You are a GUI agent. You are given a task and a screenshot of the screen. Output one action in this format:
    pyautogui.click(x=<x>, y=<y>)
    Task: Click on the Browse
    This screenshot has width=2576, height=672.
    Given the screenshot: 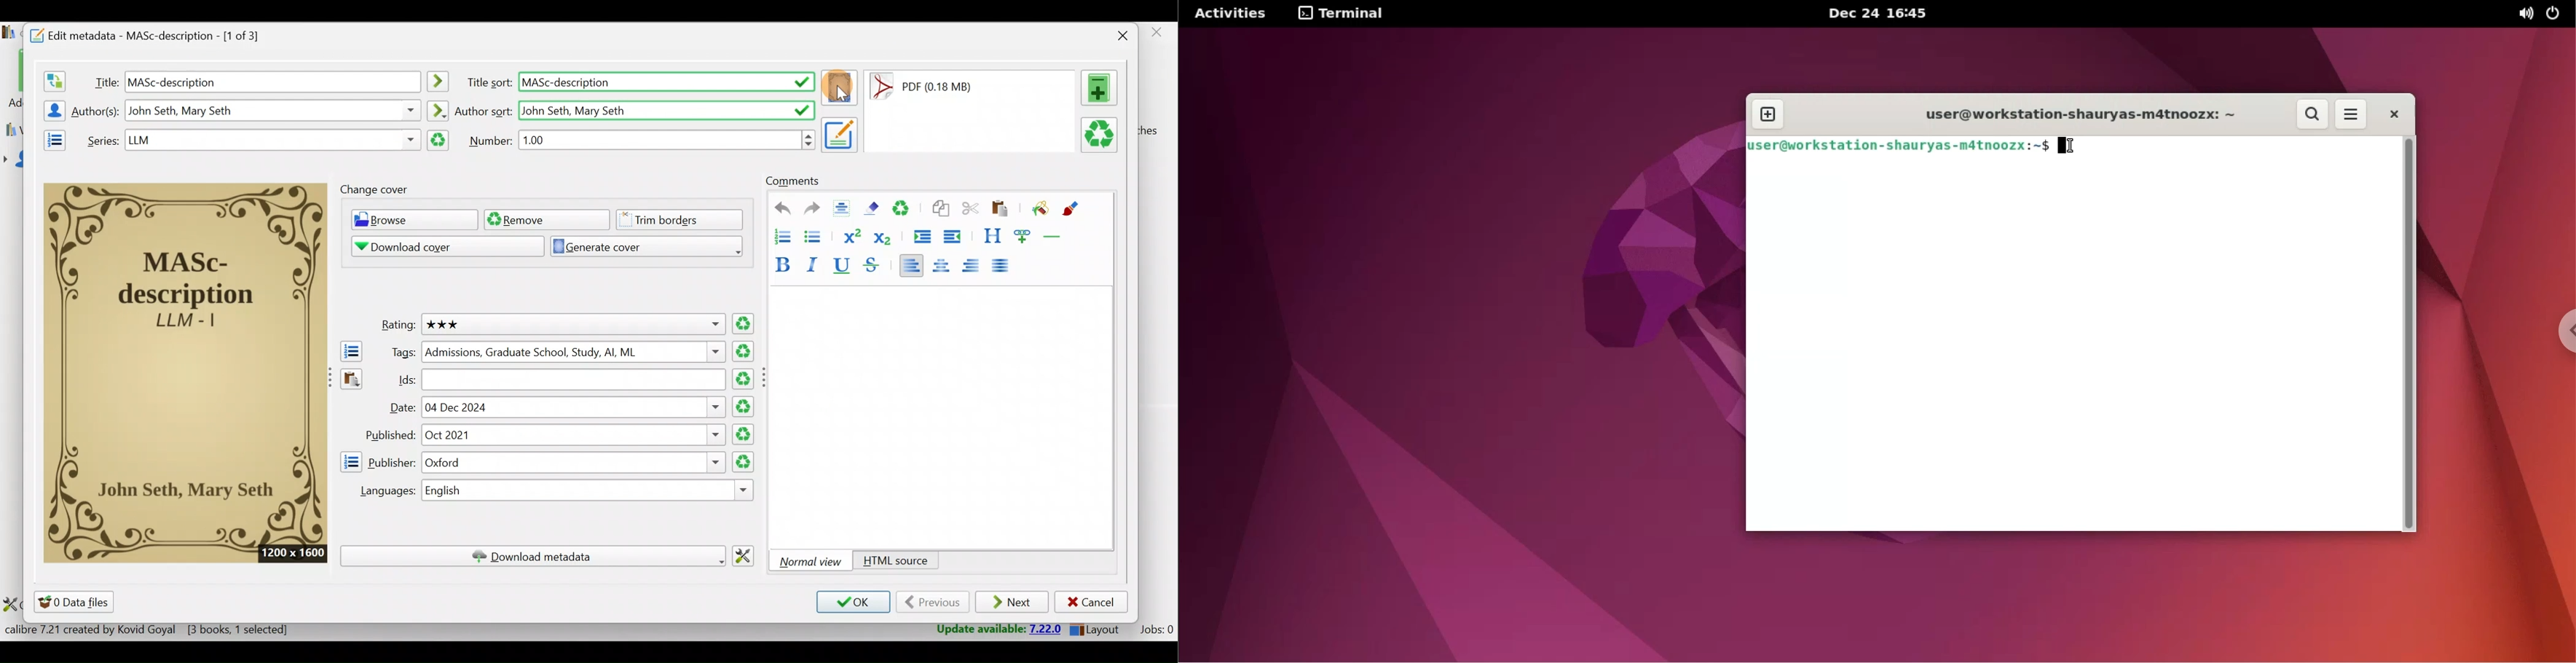 What is the action you would take?
    pyautogui.click(x=411, y=221)
    